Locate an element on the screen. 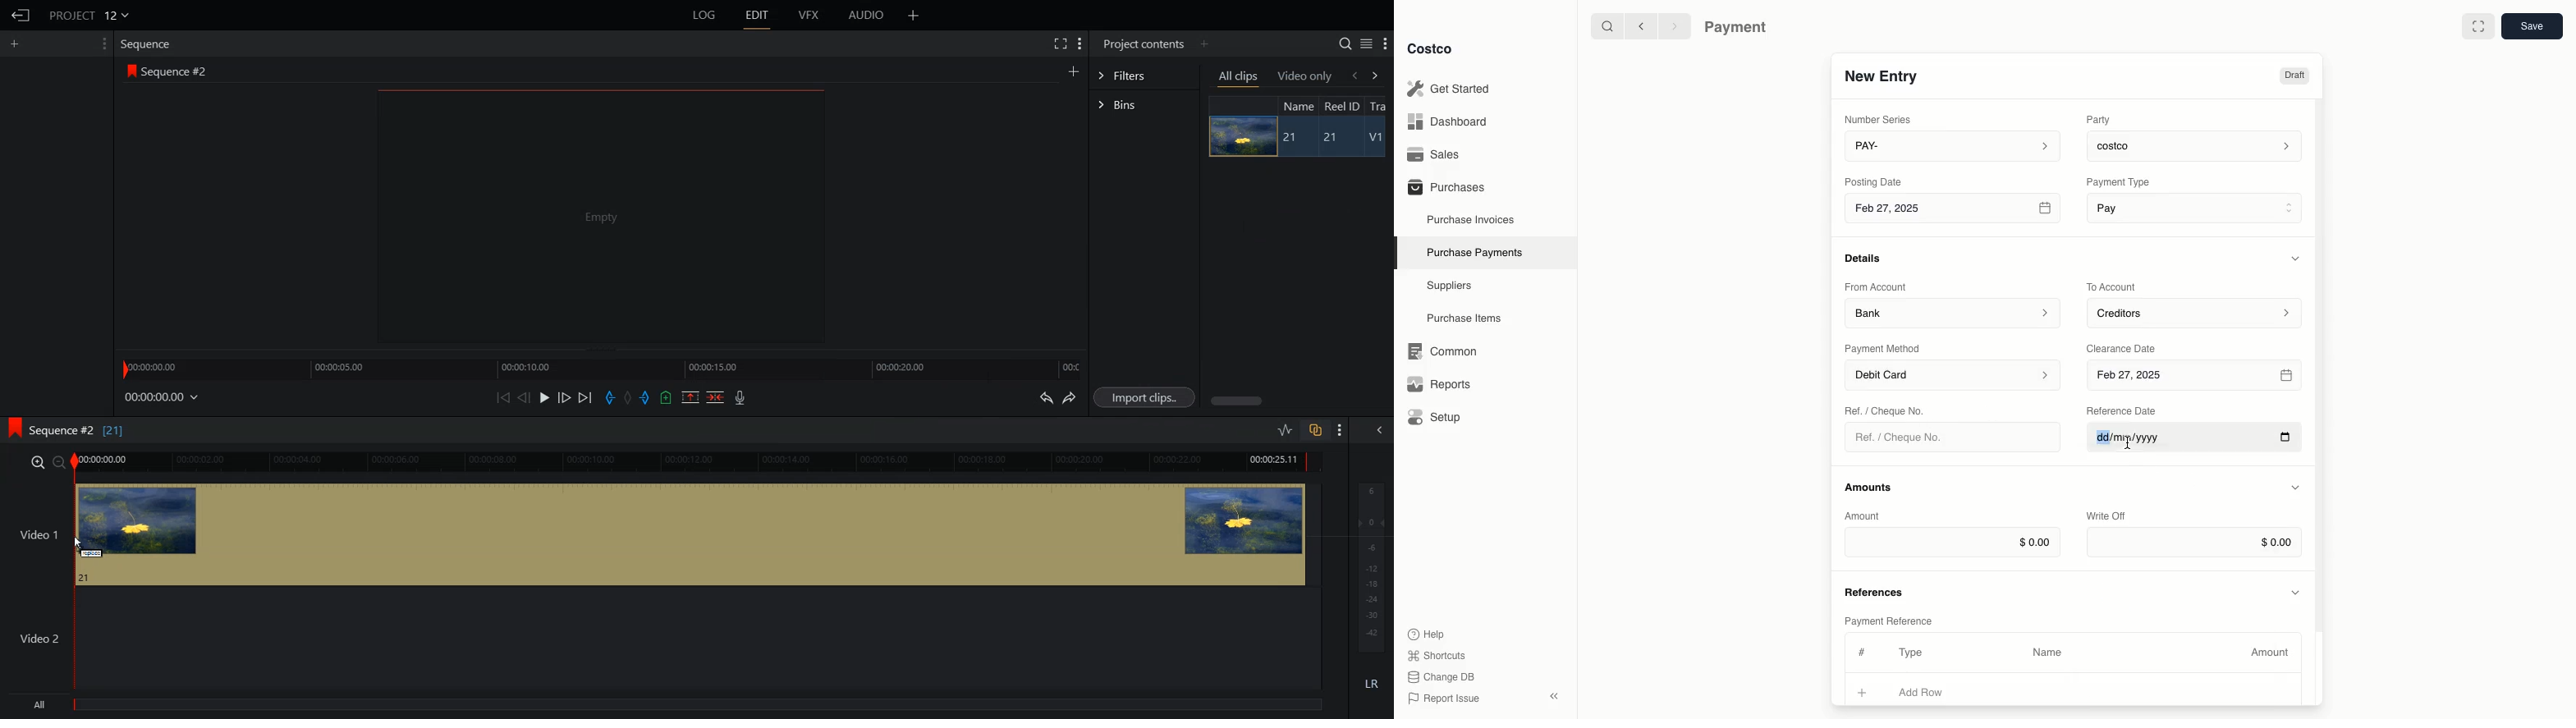 The image size is (2576, 728). collapse is located at coordinates (1553, 696).